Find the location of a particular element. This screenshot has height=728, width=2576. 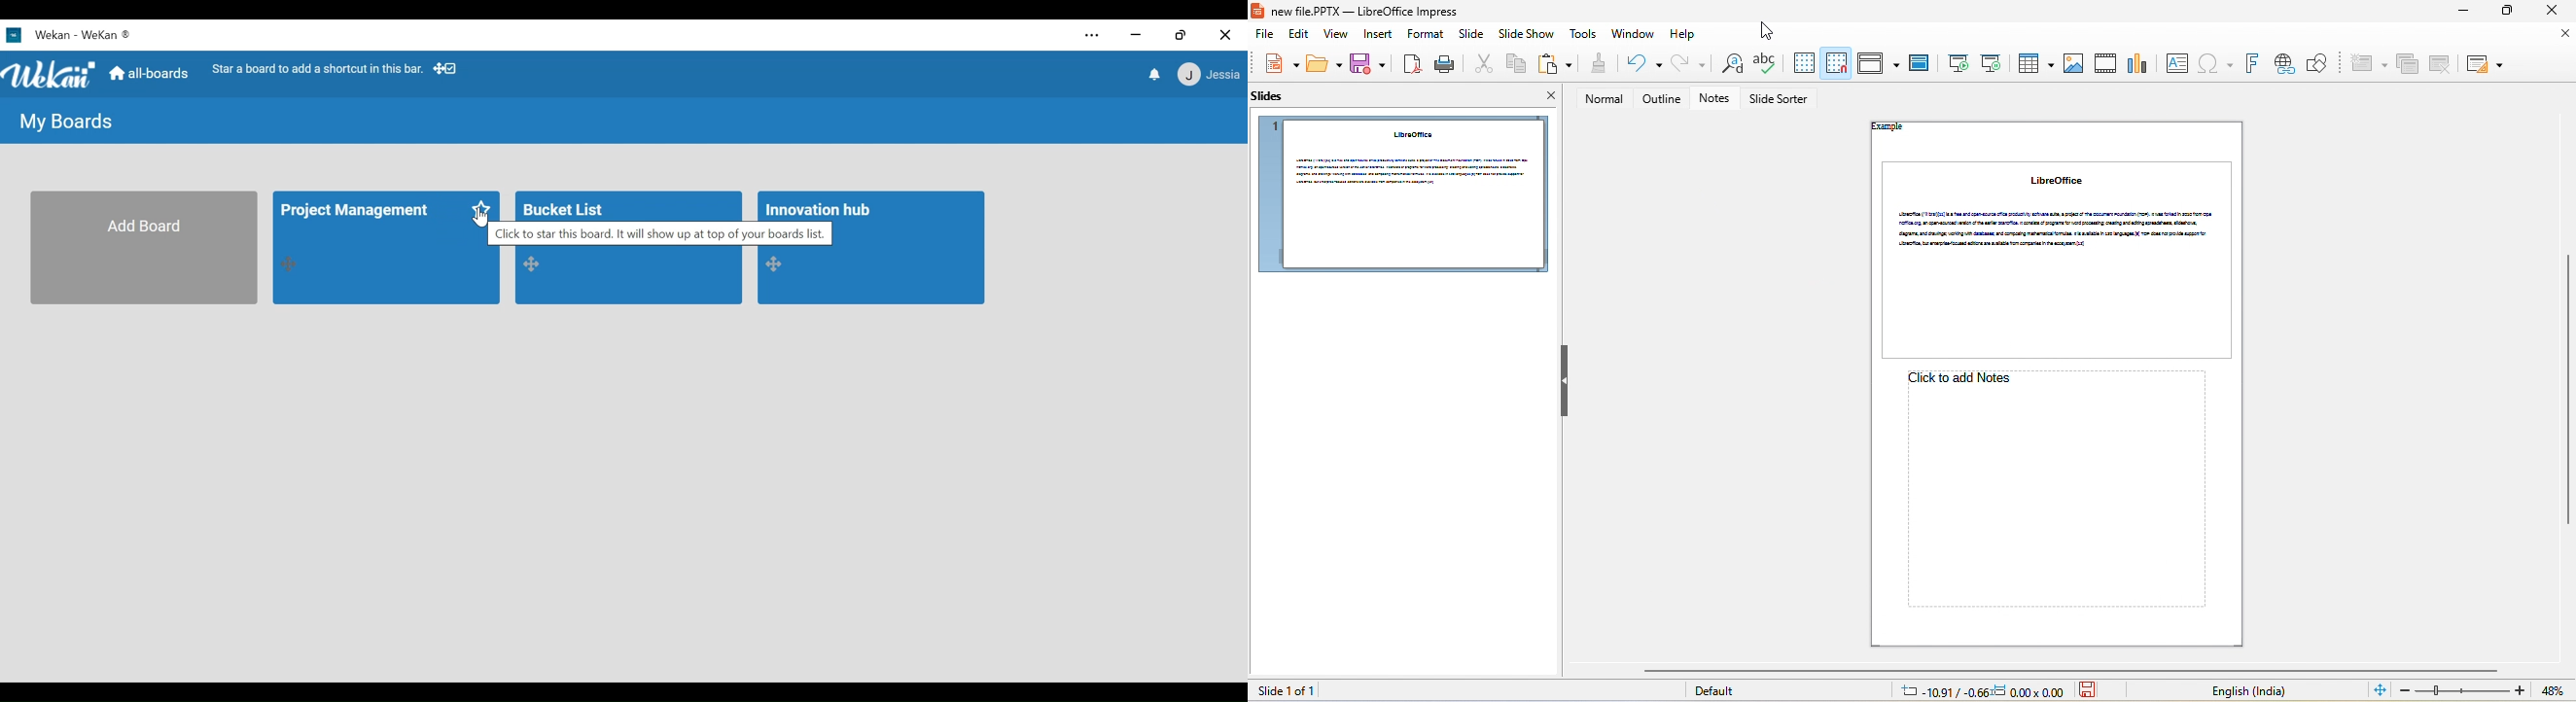

minimize is located at coordinates (1136, 36).